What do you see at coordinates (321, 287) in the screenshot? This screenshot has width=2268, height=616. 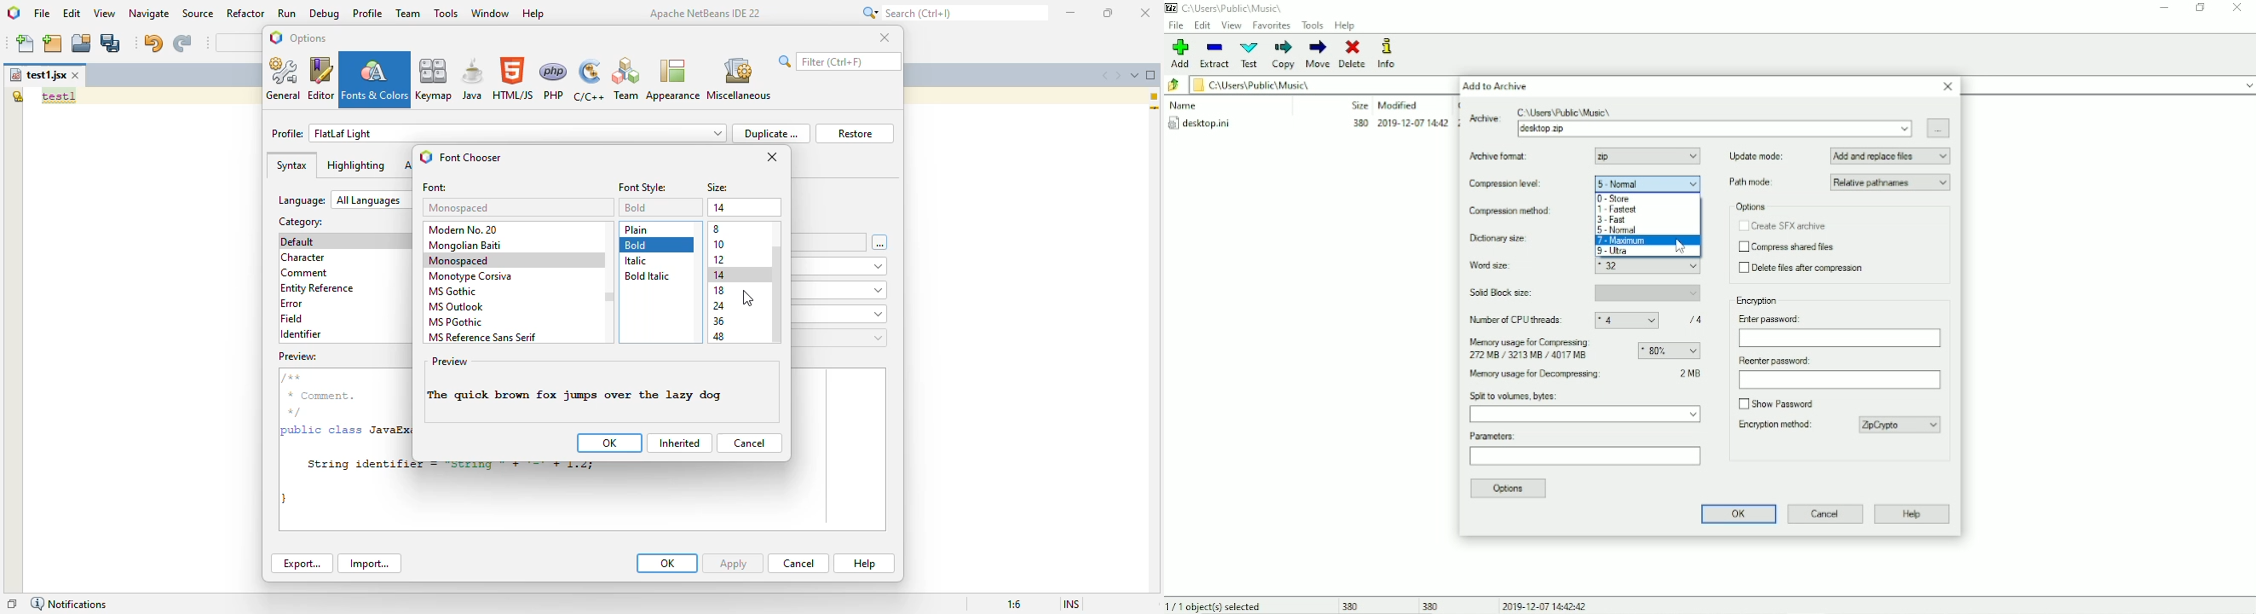 I see `entity reference` at bounding box center [321, 287].